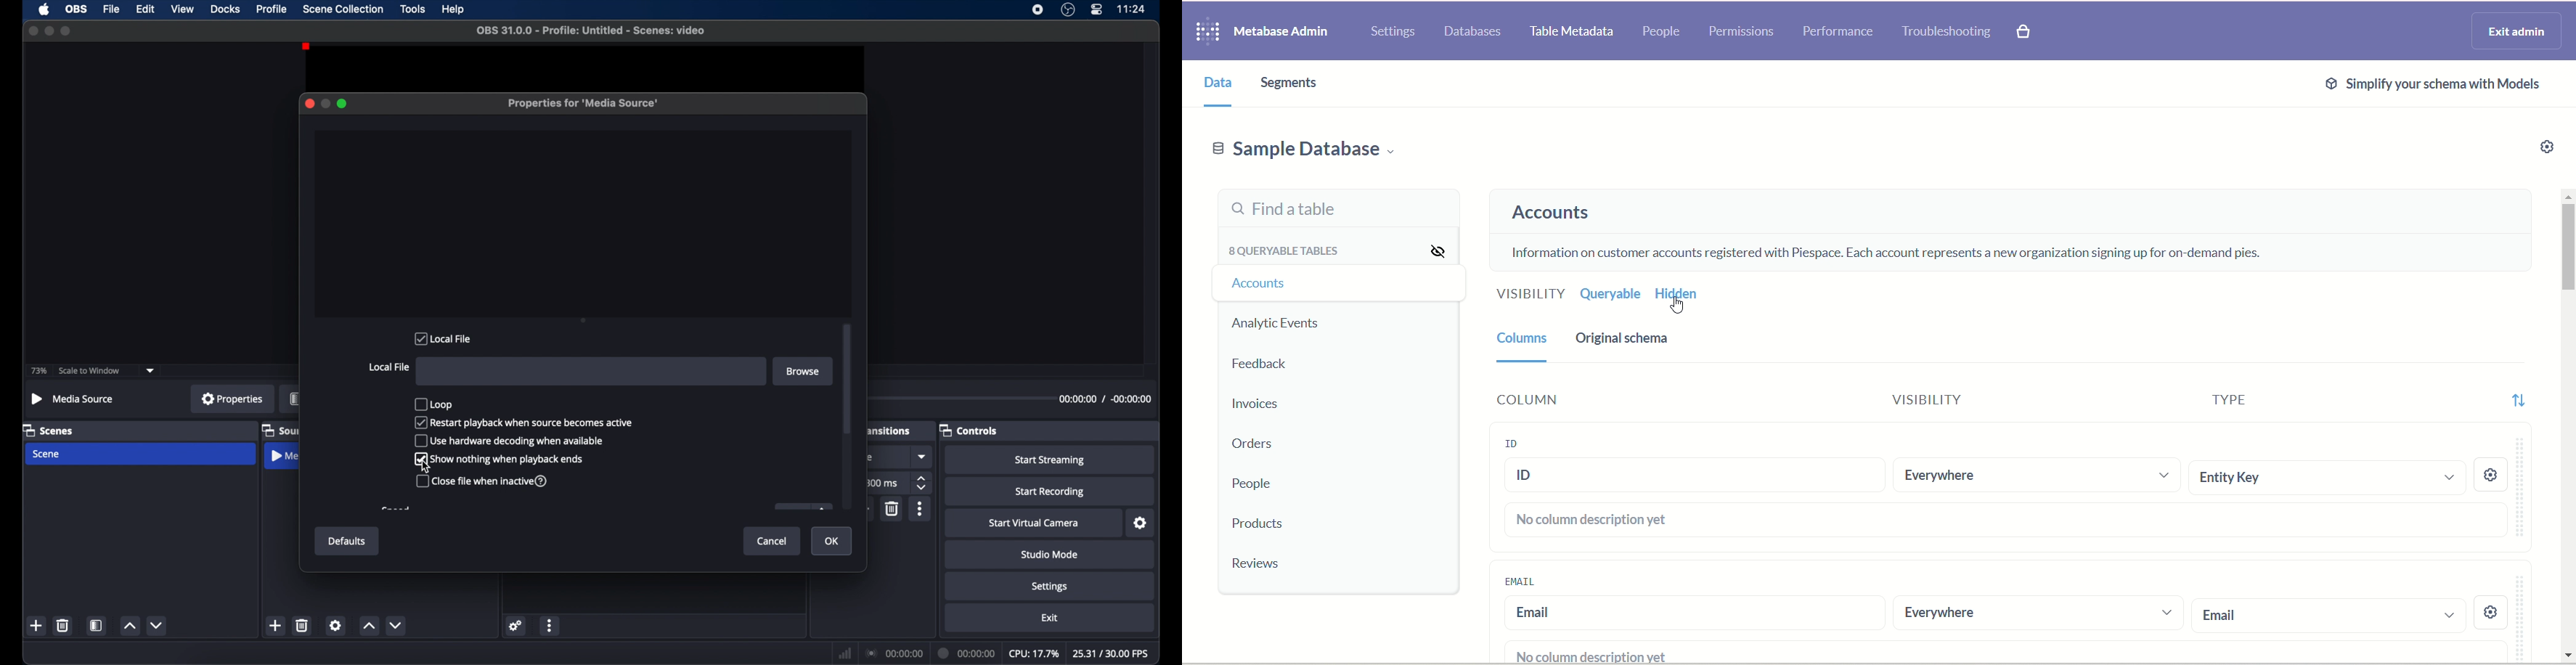 The width and height of the screenshot is (2576, 672). What do you see at coordinates (38, 371) in the screenshot?
I see `73%` at bounding box center [38, 371].